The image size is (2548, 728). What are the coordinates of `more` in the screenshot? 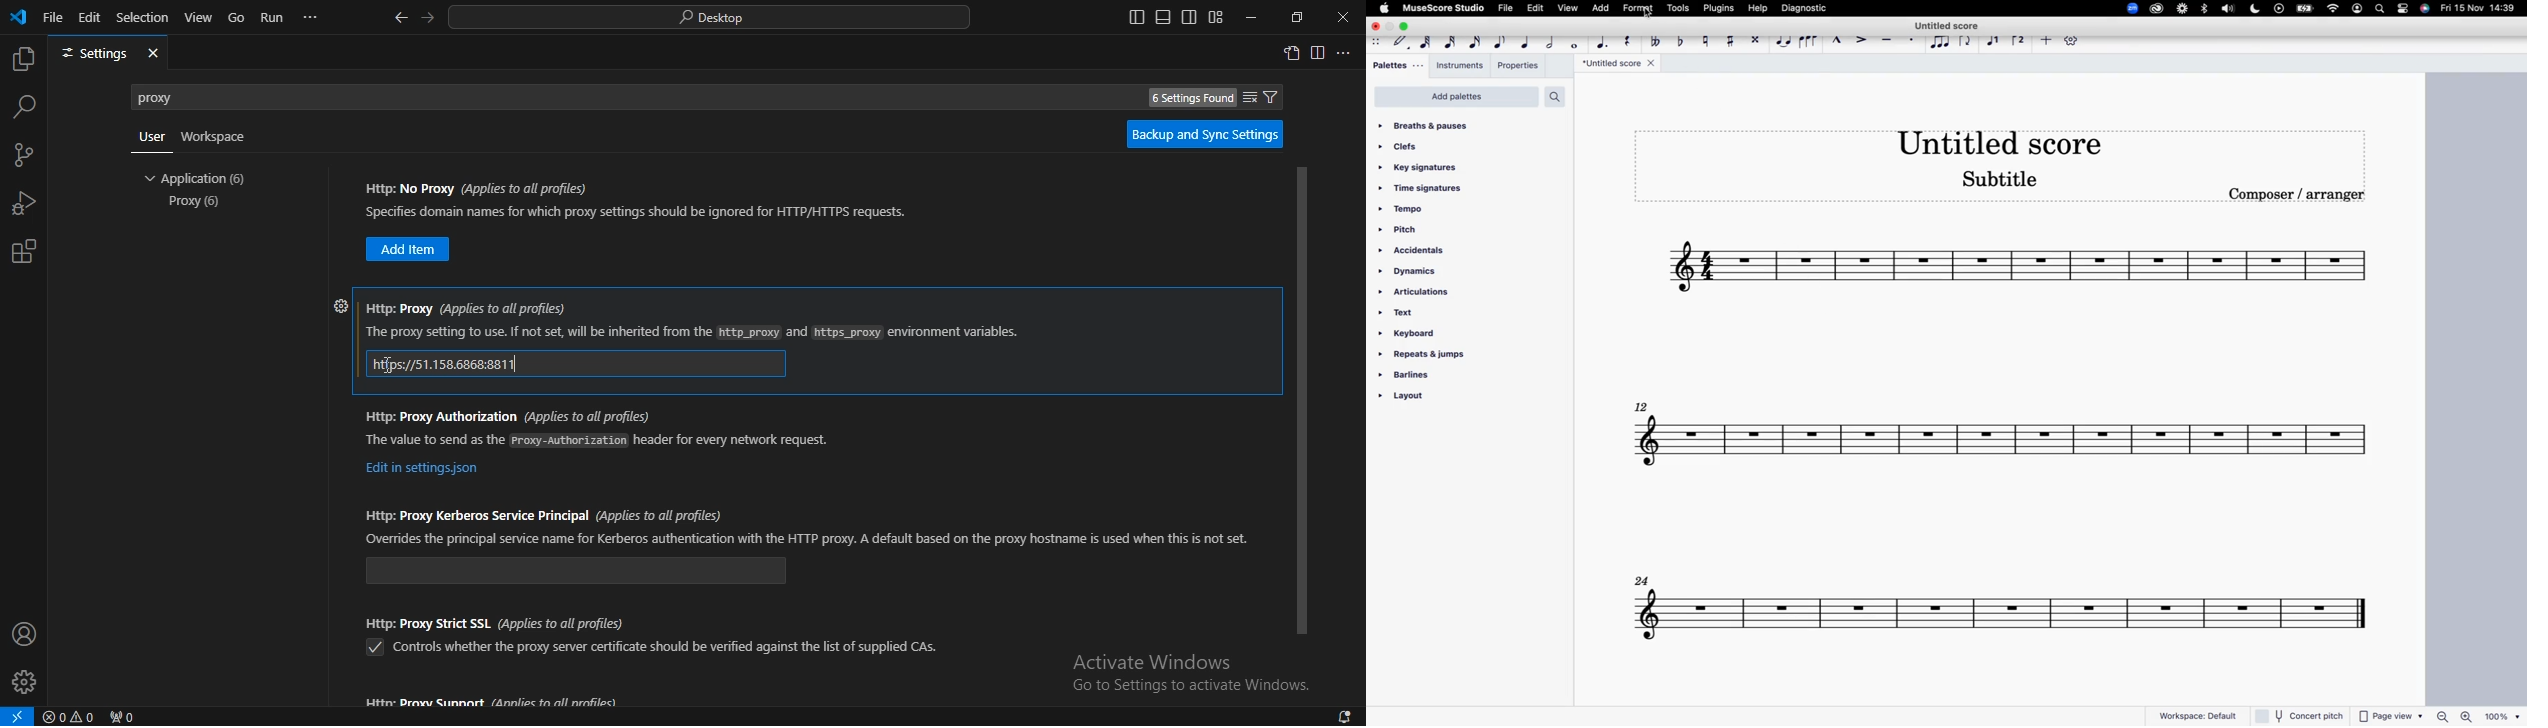 It's located at (2048, 40).